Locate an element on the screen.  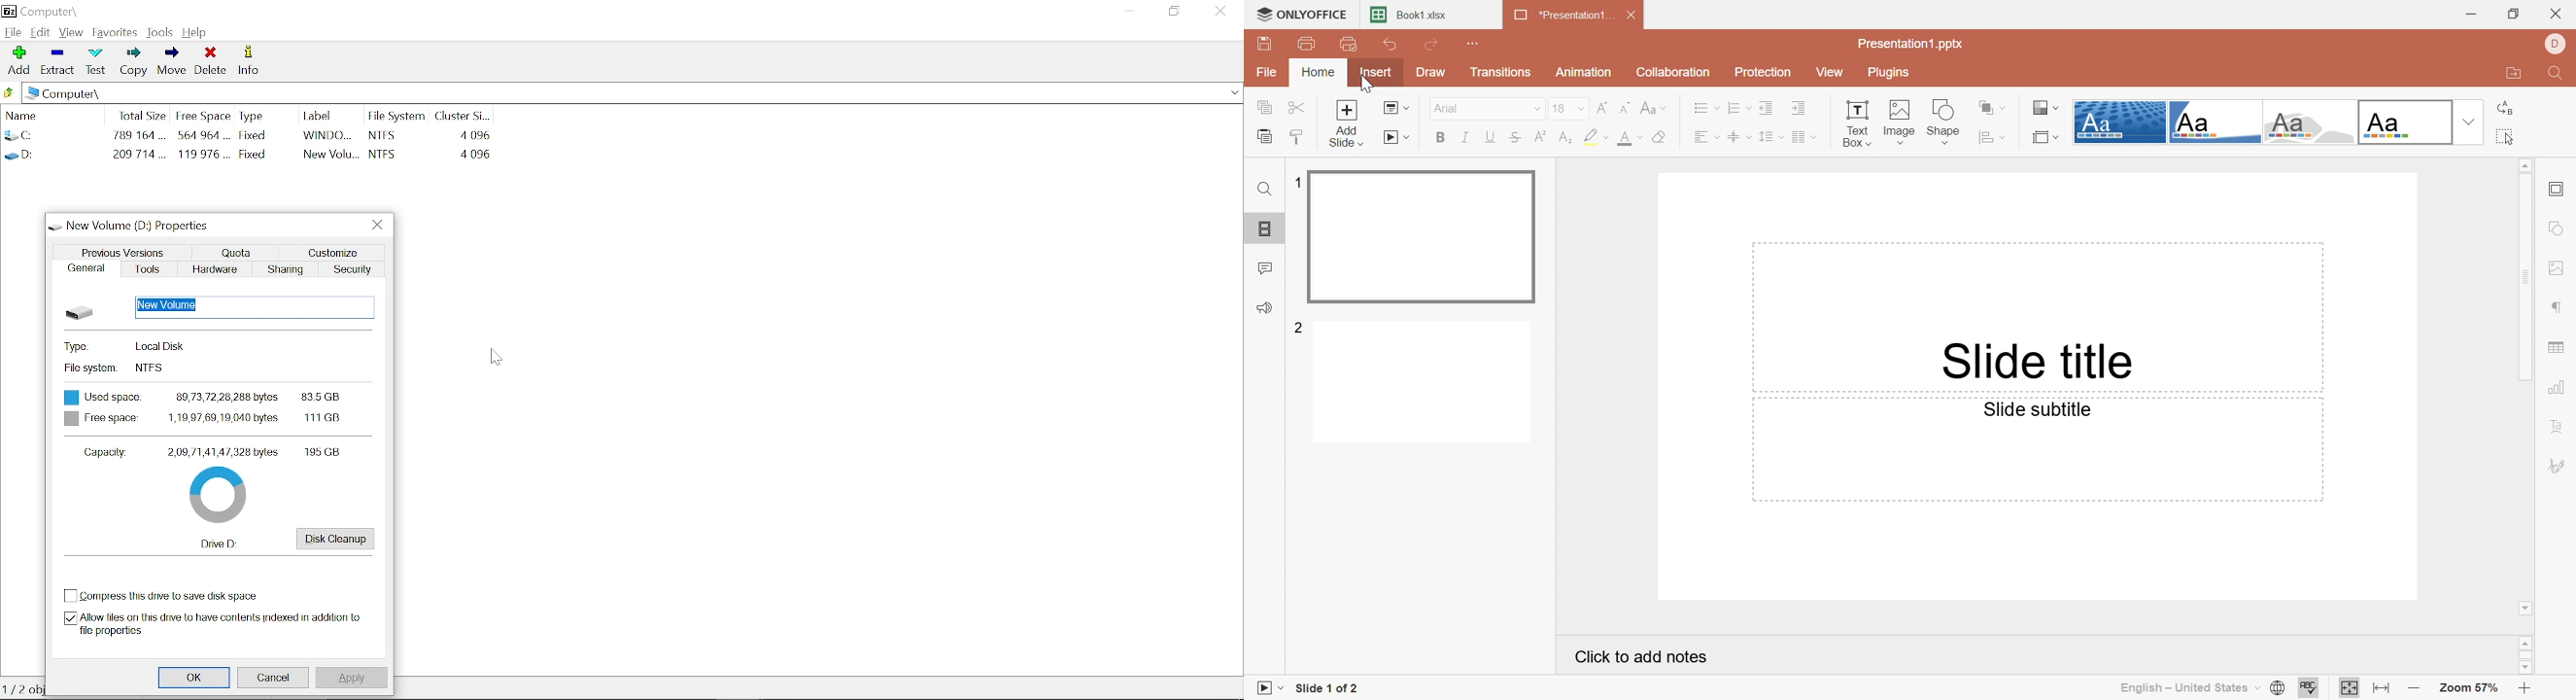
*Presentation1... is located at coordinates (1560, 17).